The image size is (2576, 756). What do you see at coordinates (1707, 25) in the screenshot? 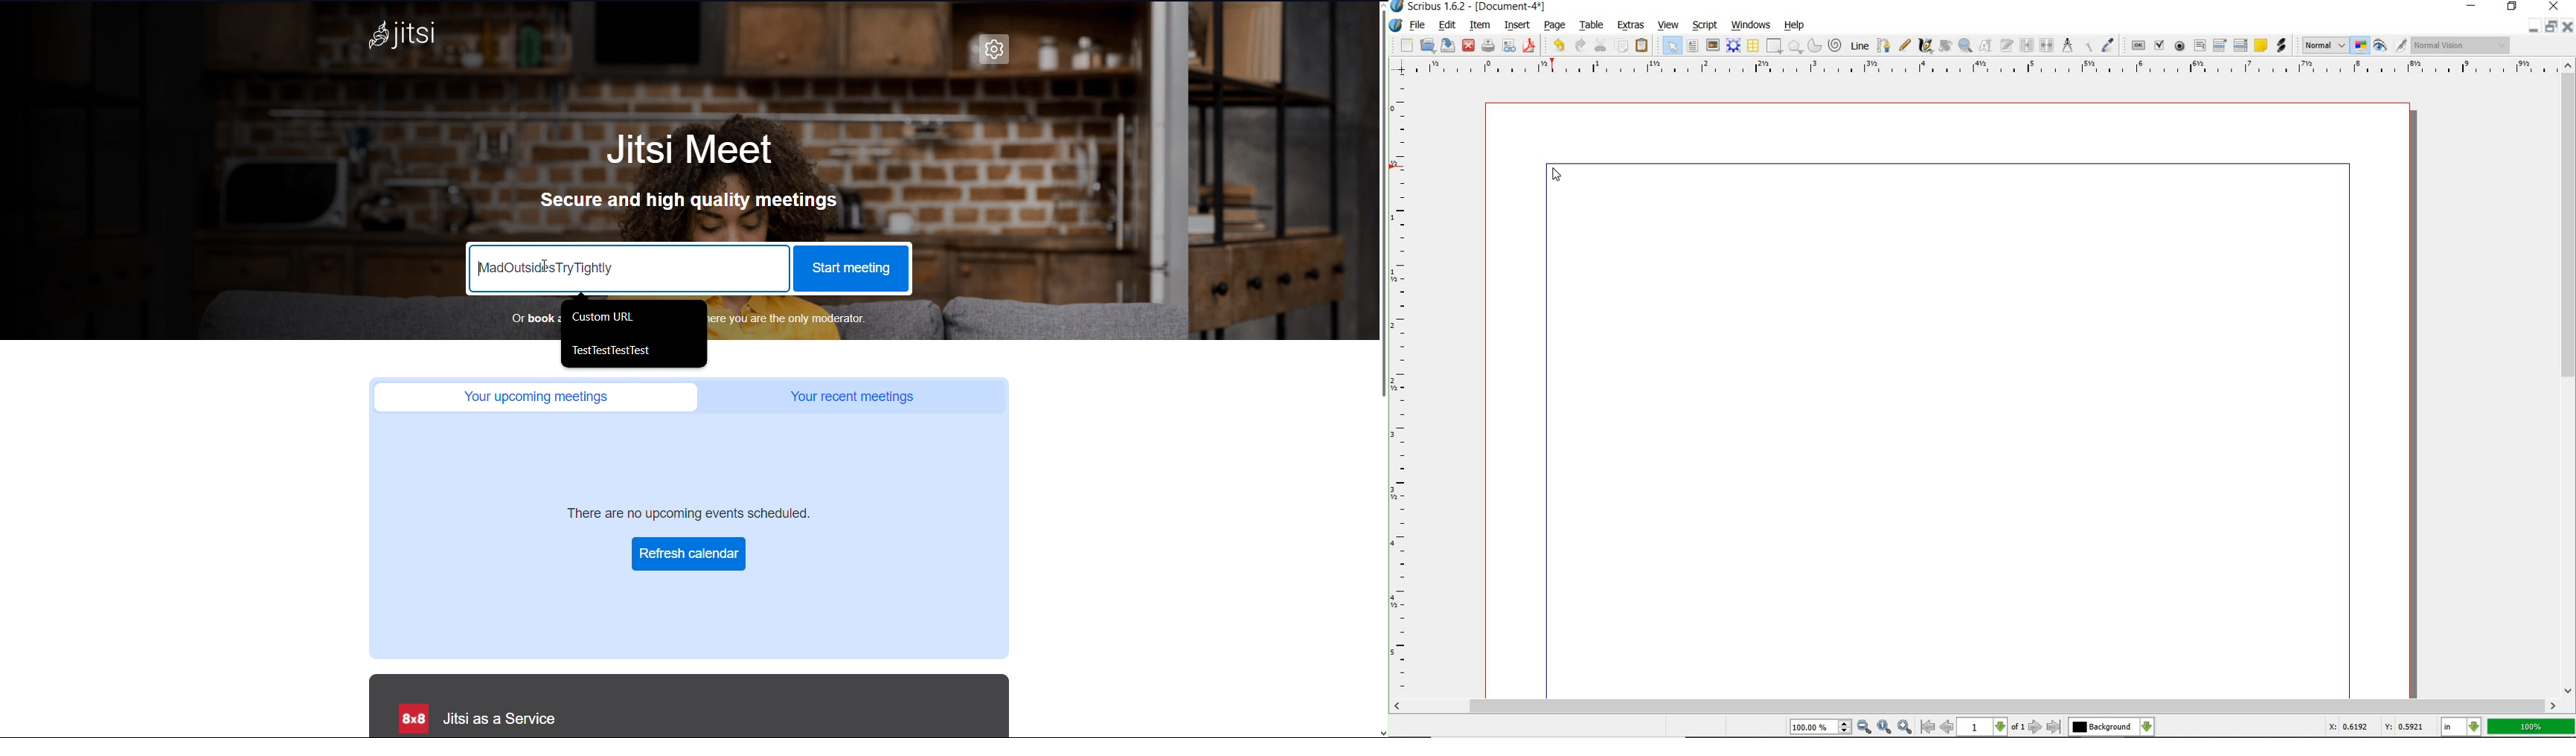
I see `script` at bounding box center [1707, 25].